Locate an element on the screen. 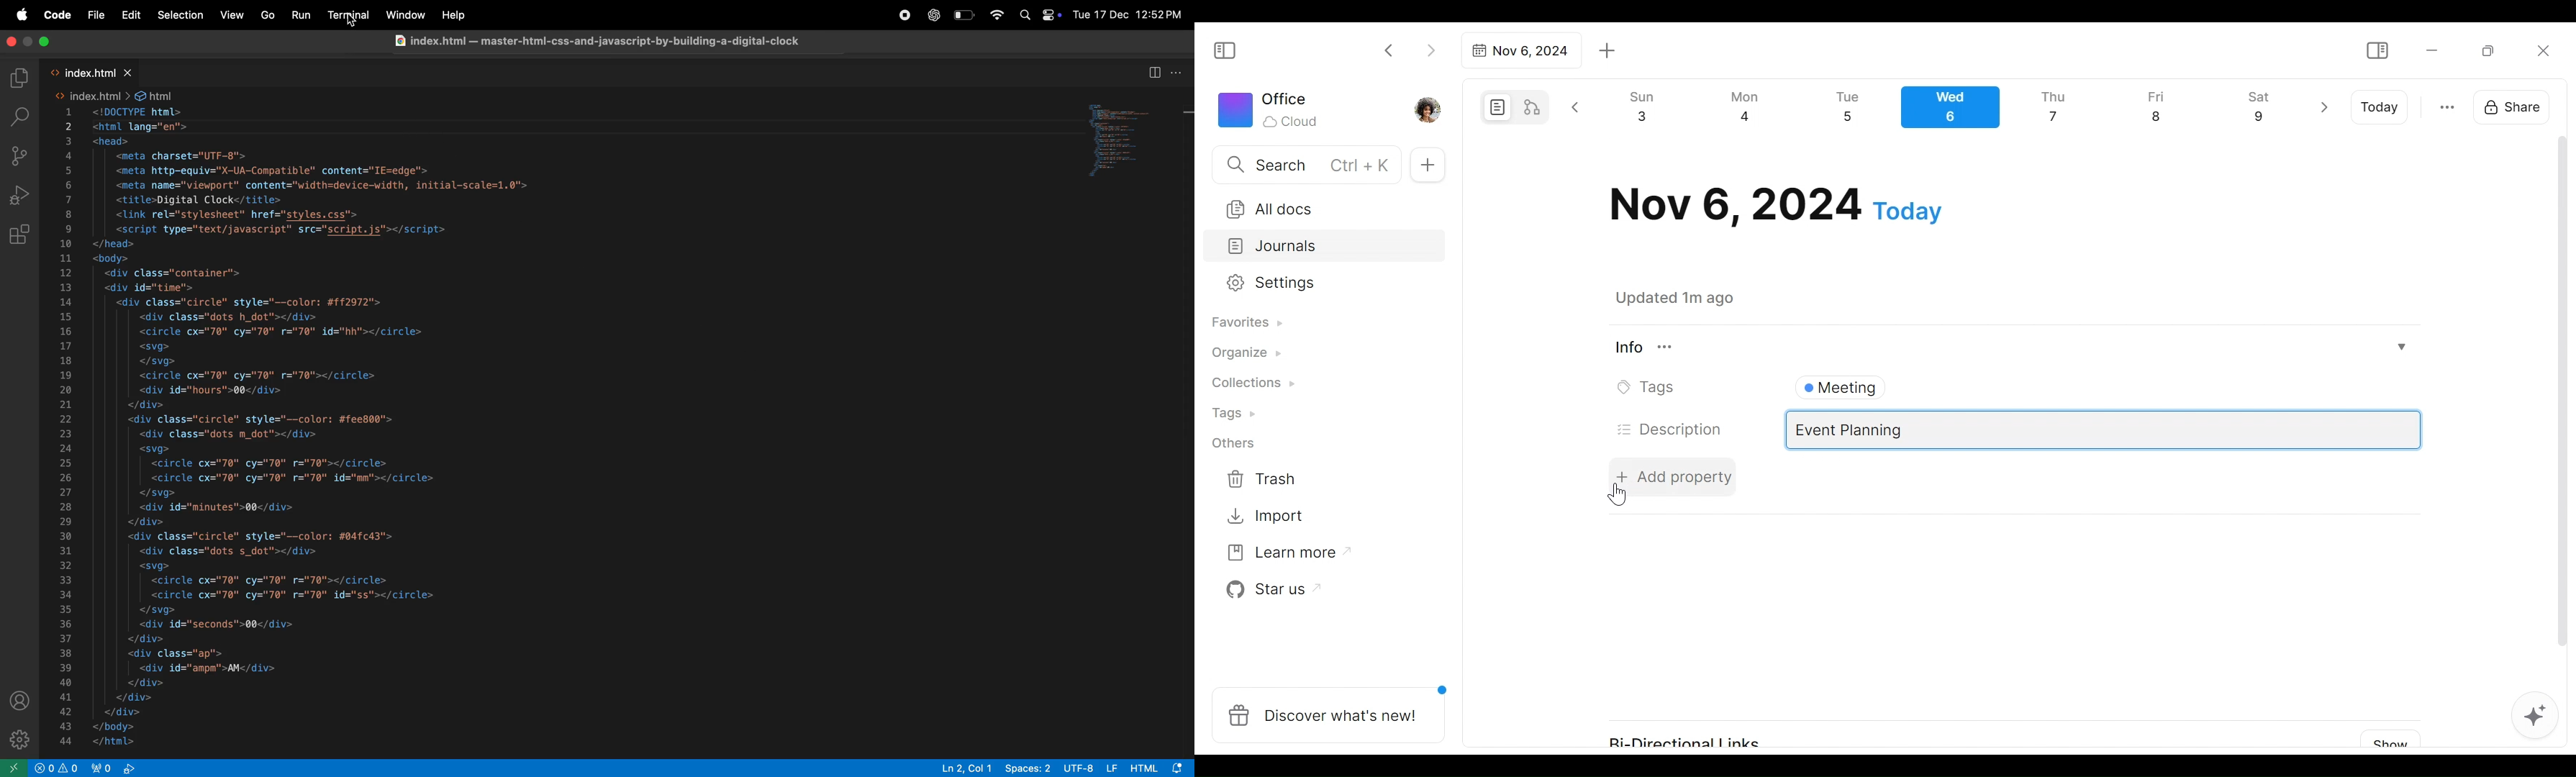 The width and height of the screenshot is (2576, 784). UTF-8 LF is located at coordinates (1091, 768).